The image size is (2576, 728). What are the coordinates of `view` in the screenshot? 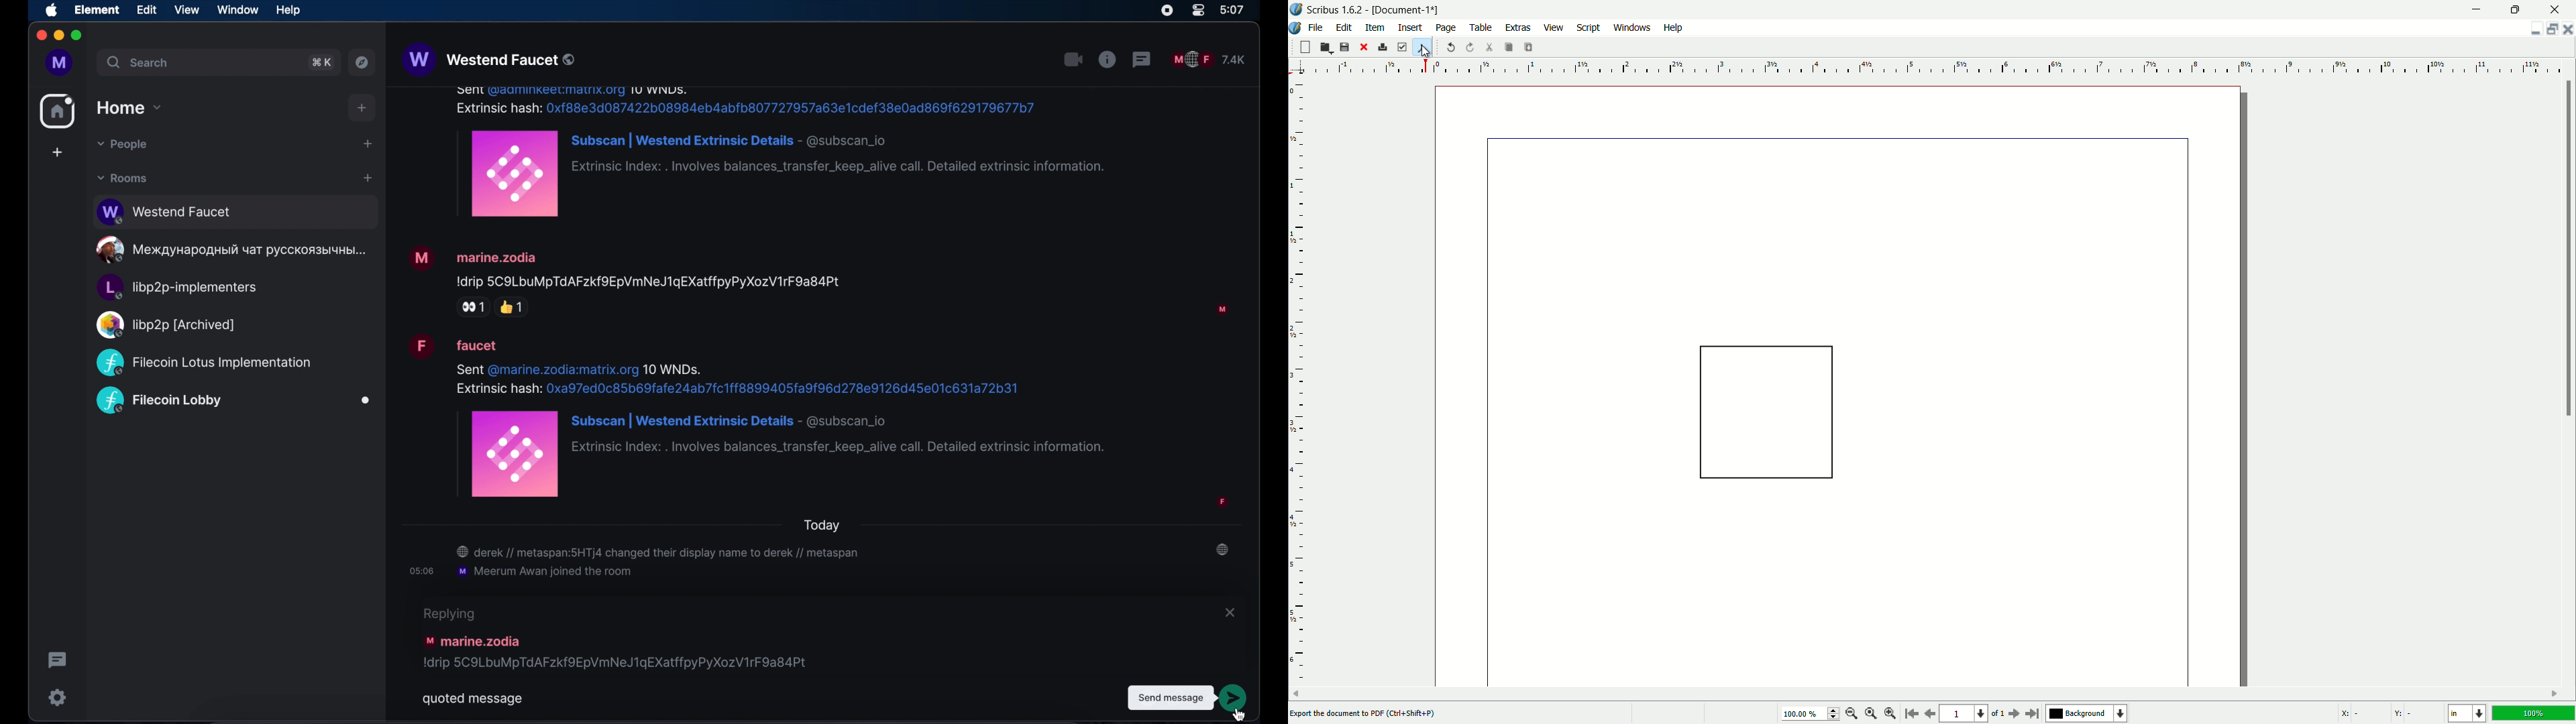 It's located at (186, 9).